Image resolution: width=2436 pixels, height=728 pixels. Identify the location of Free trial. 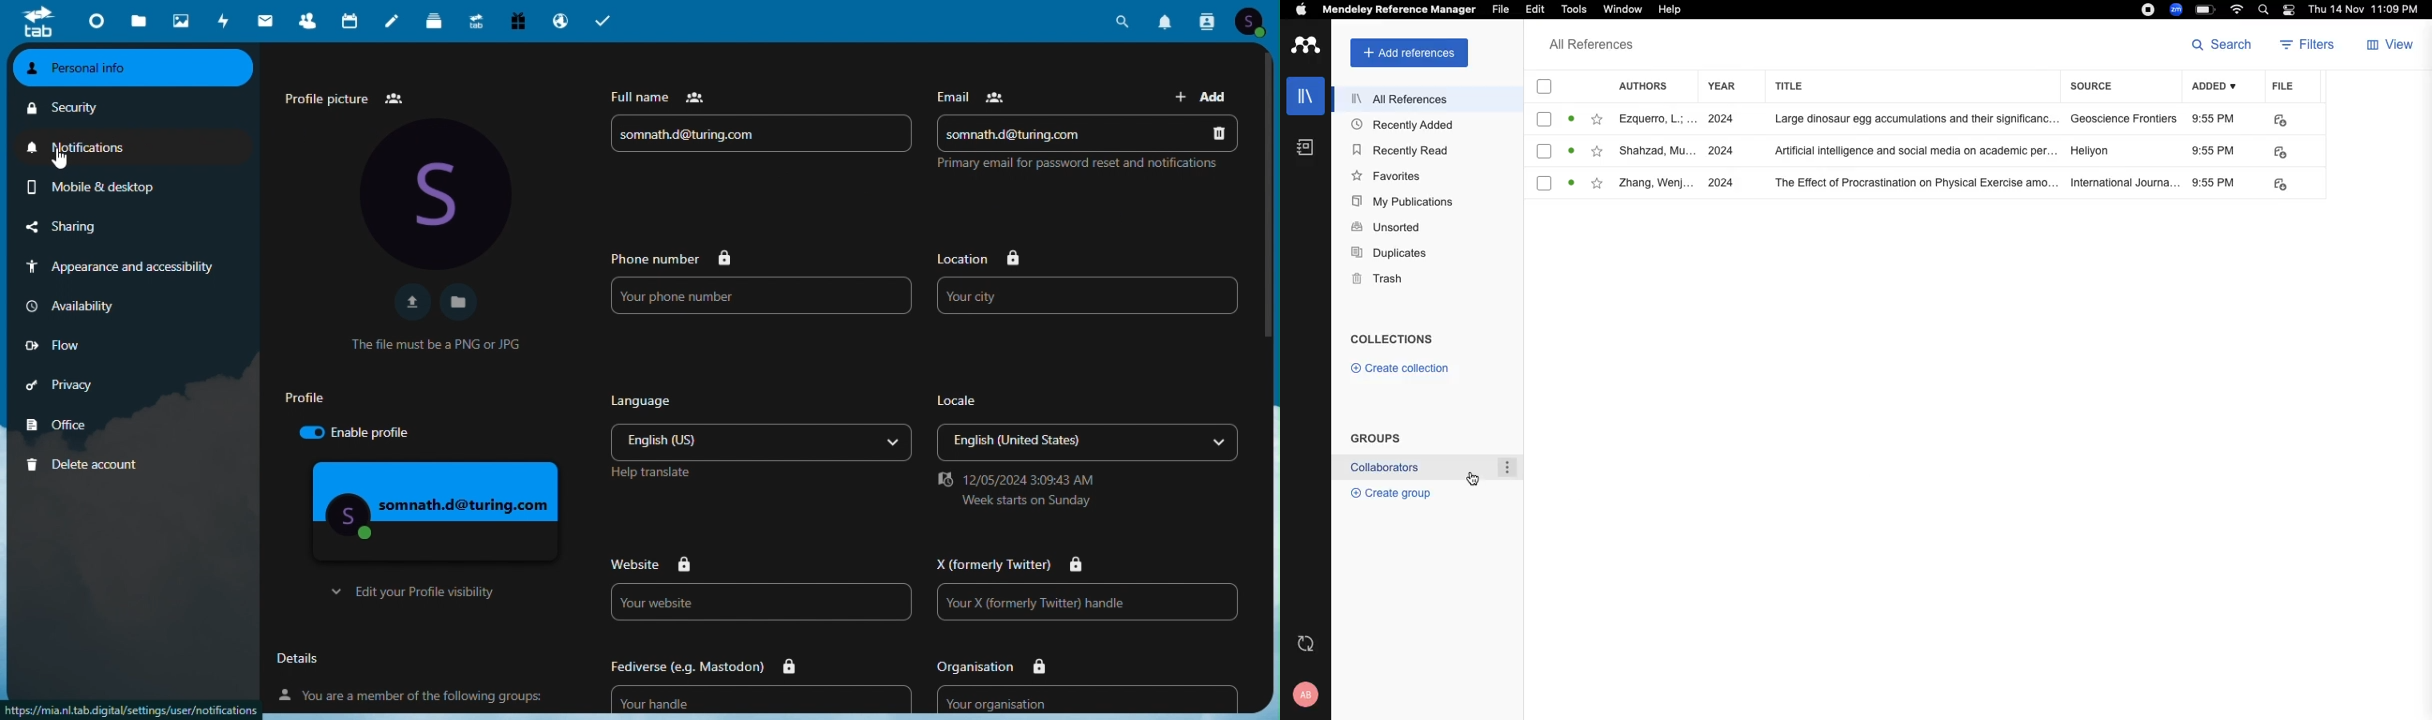
(517, 20).